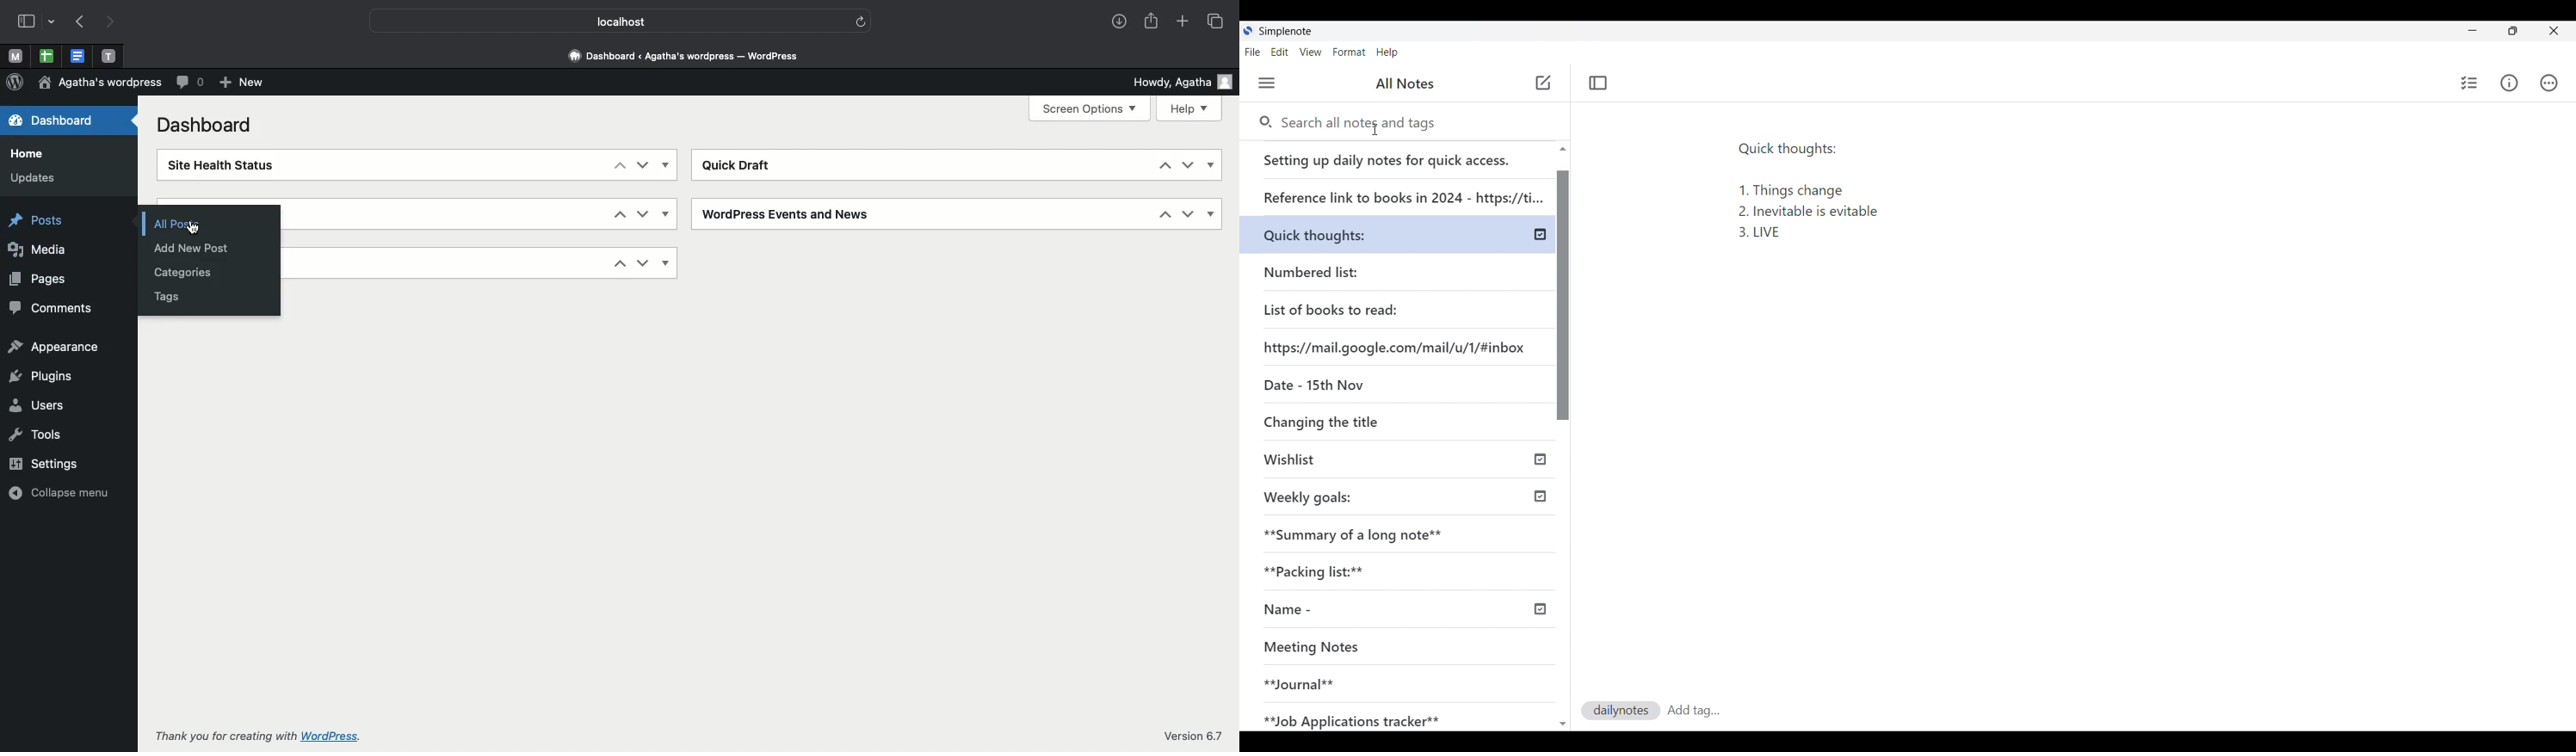  Describe the element at coordinates (2473, 30) in the screenshot. I see `Minimize` at that location.